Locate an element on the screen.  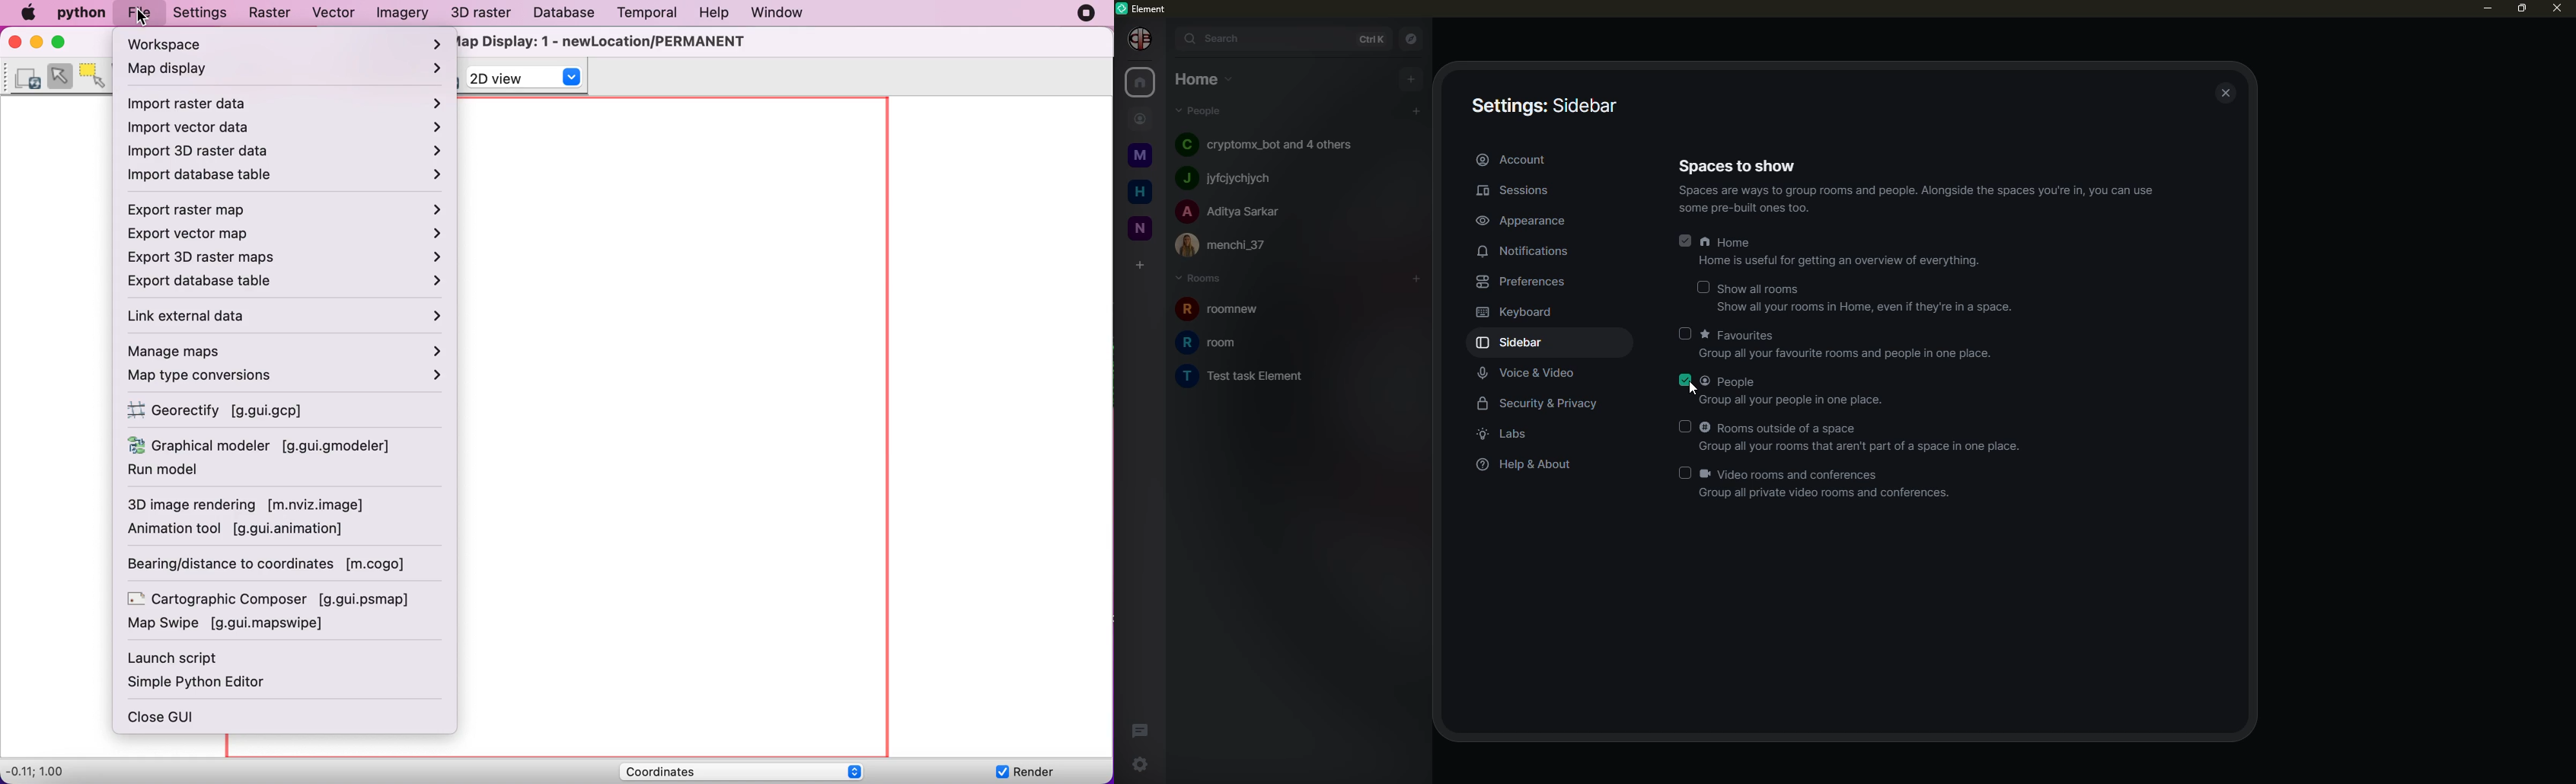
home is located at coordinates (1143, 82).